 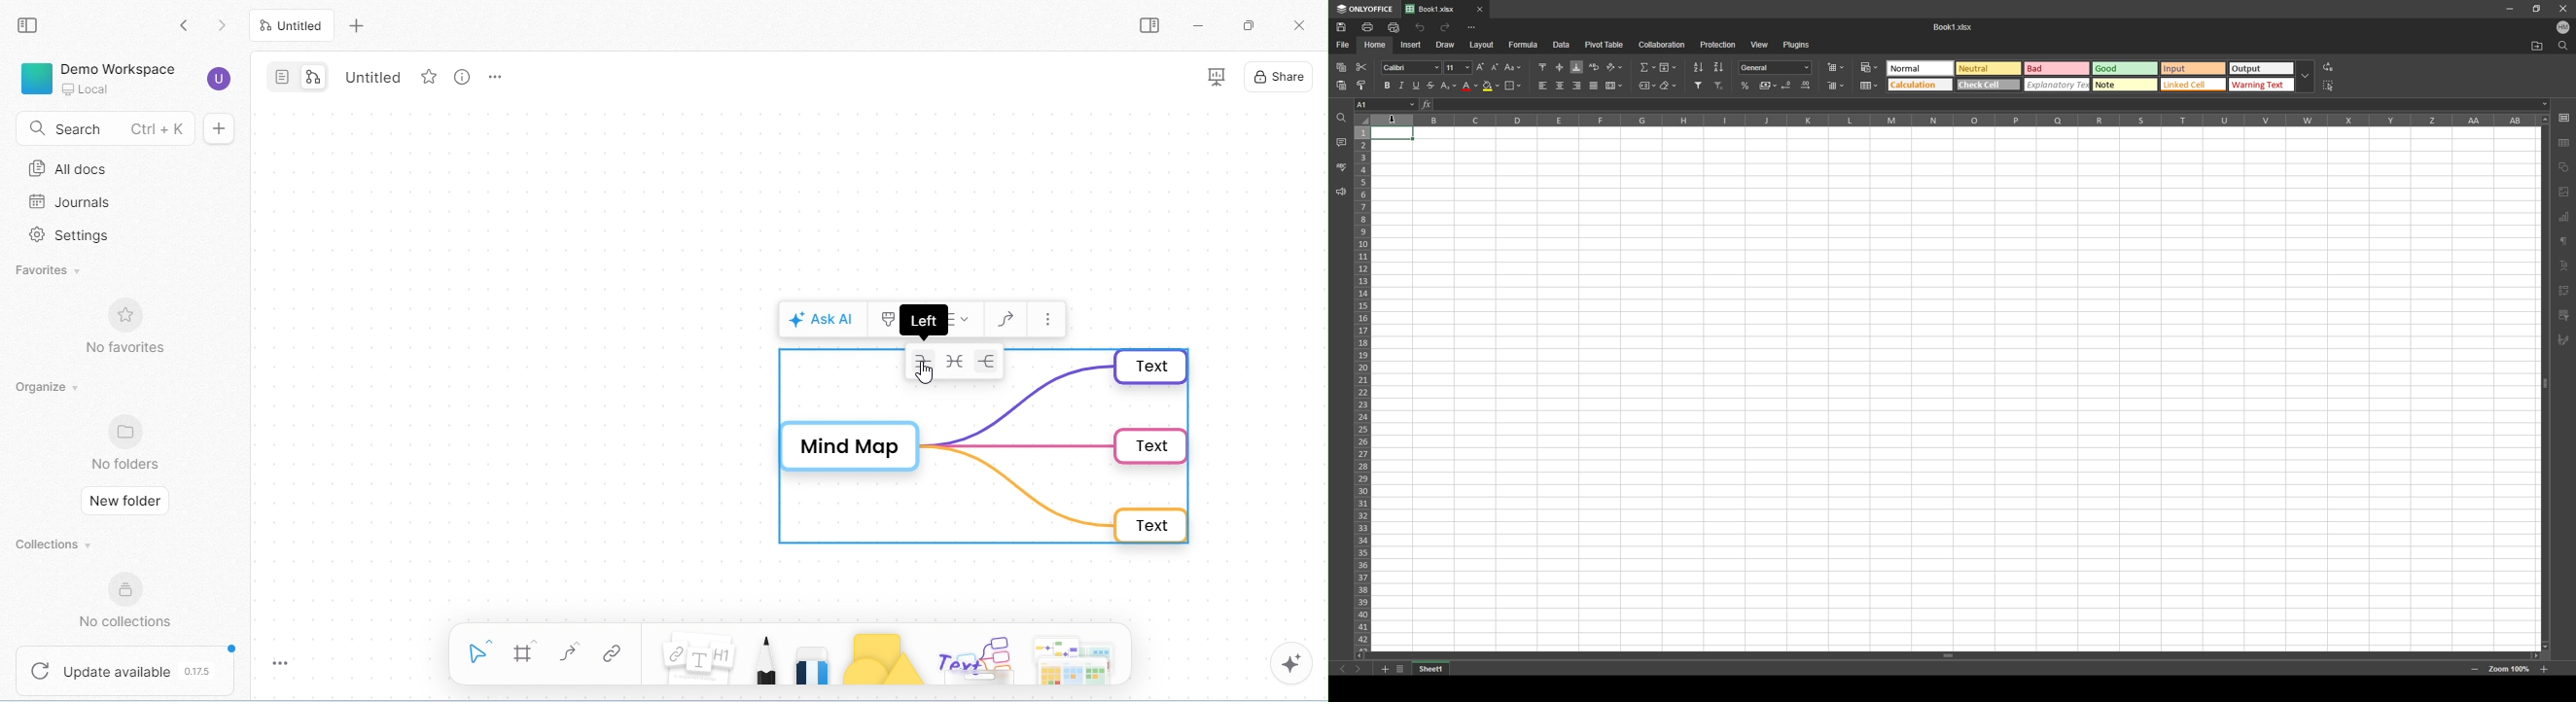 What do you see at coordinates (2331, 84) in the screenshot?
I see `select all` at bounding box center [2331, 84].